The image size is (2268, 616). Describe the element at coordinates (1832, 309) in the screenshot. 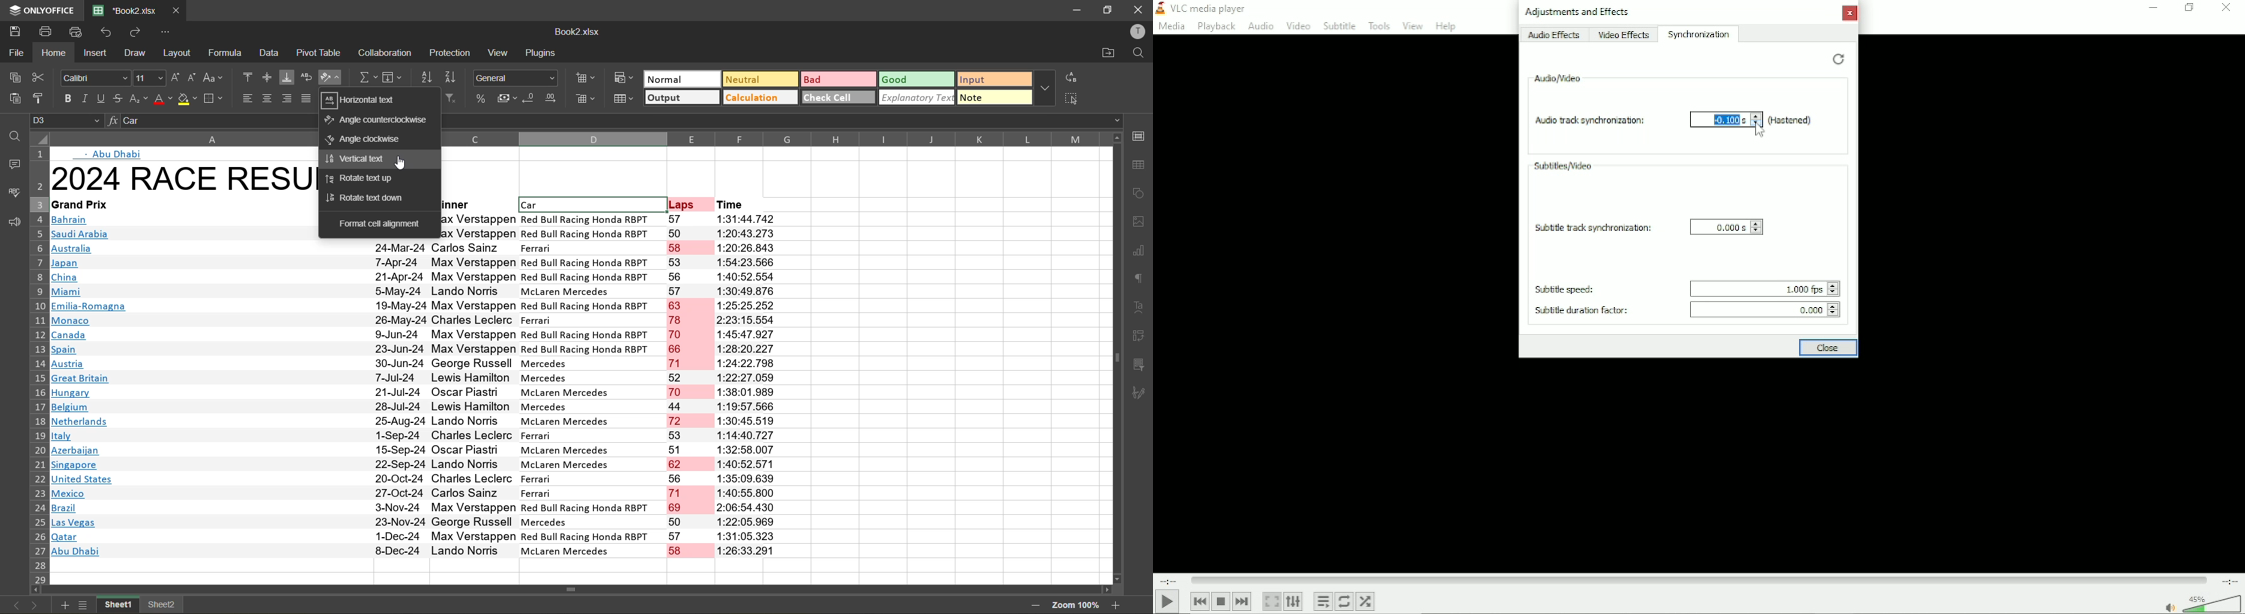

I see `adjust Subtitle duration factor` at that location.